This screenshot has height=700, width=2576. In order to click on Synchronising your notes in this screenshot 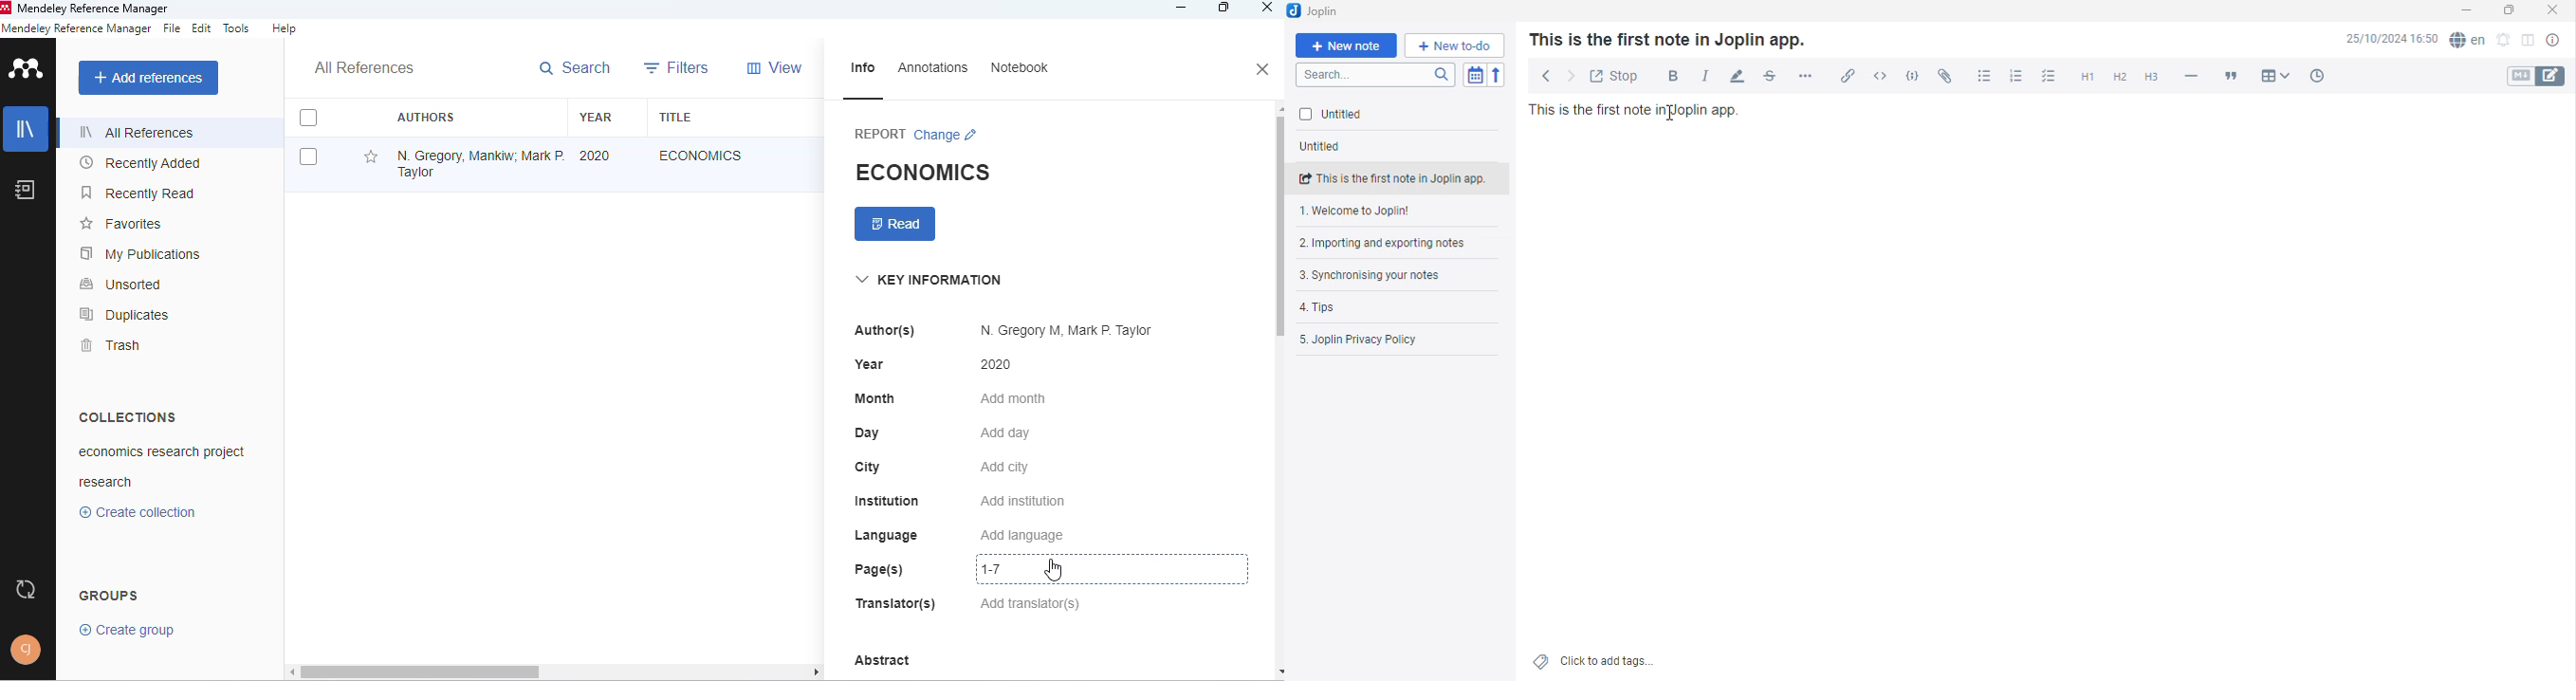, I will do `click(1382, 274)`.